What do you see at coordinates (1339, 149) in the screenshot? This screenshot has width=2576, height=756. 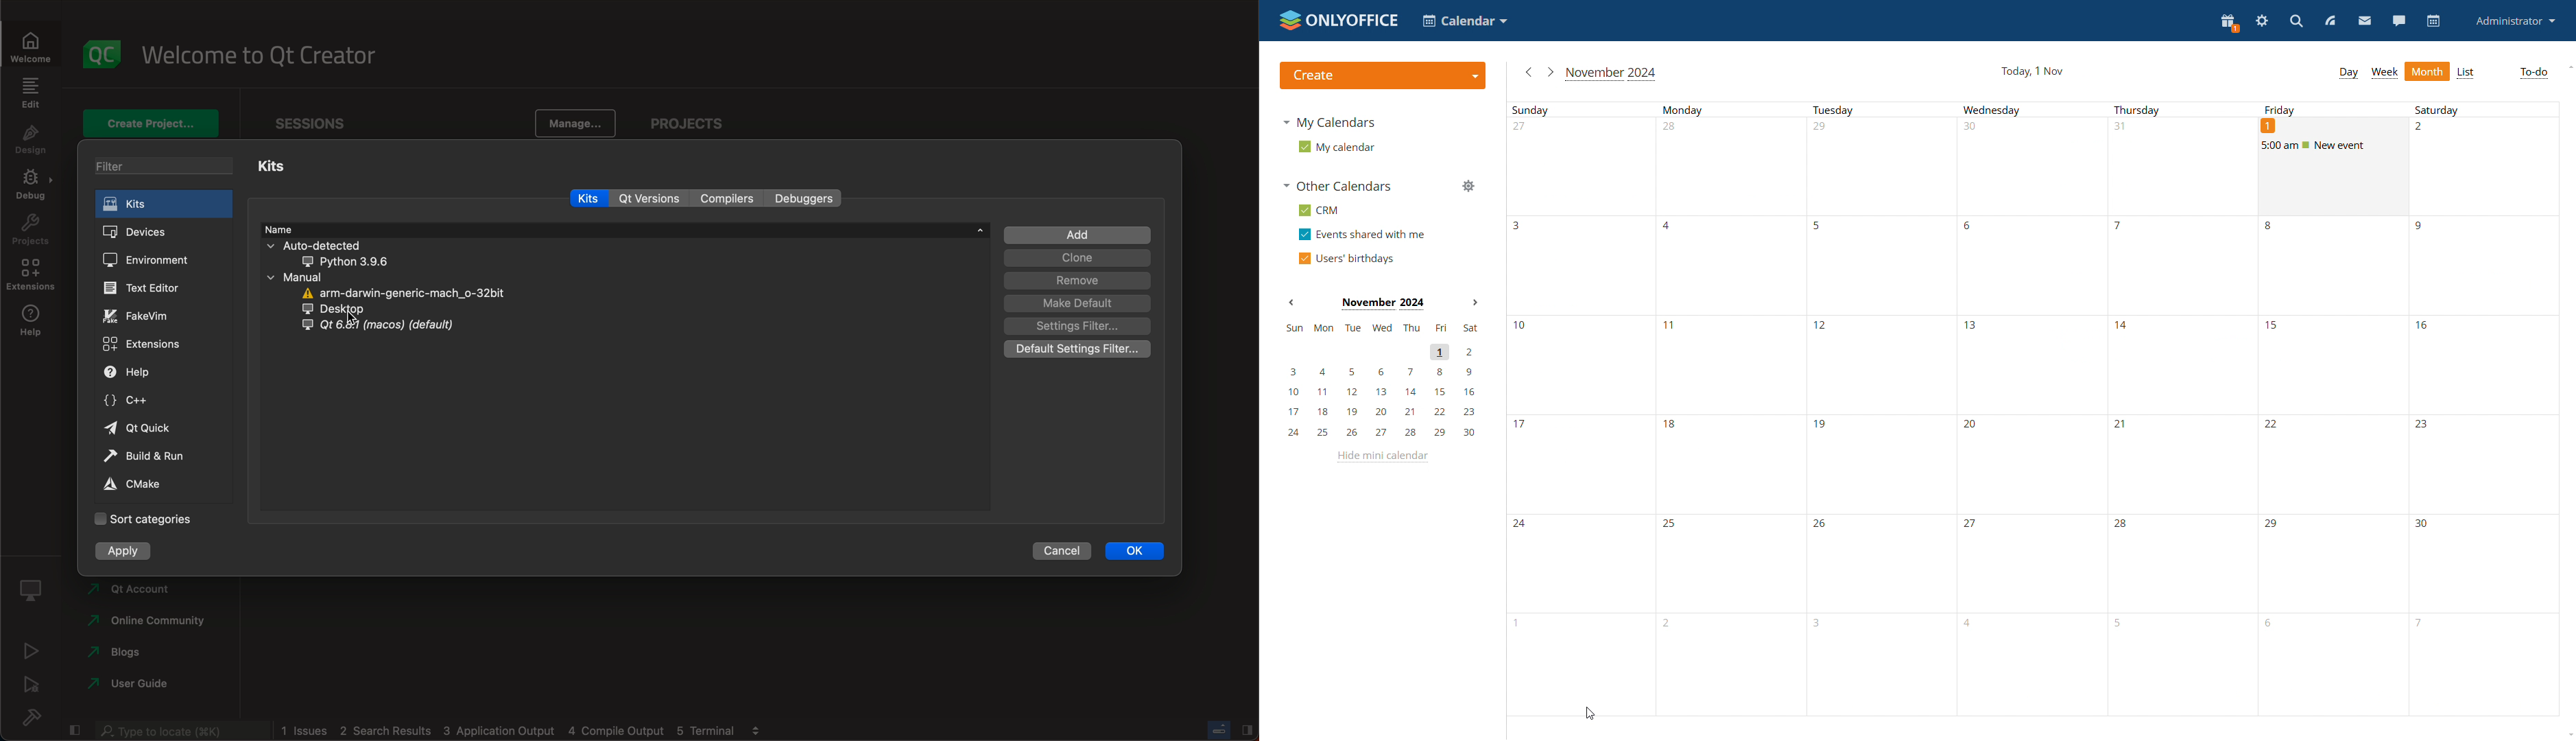 I see `my calendar` at bounding box center [1339, 149].